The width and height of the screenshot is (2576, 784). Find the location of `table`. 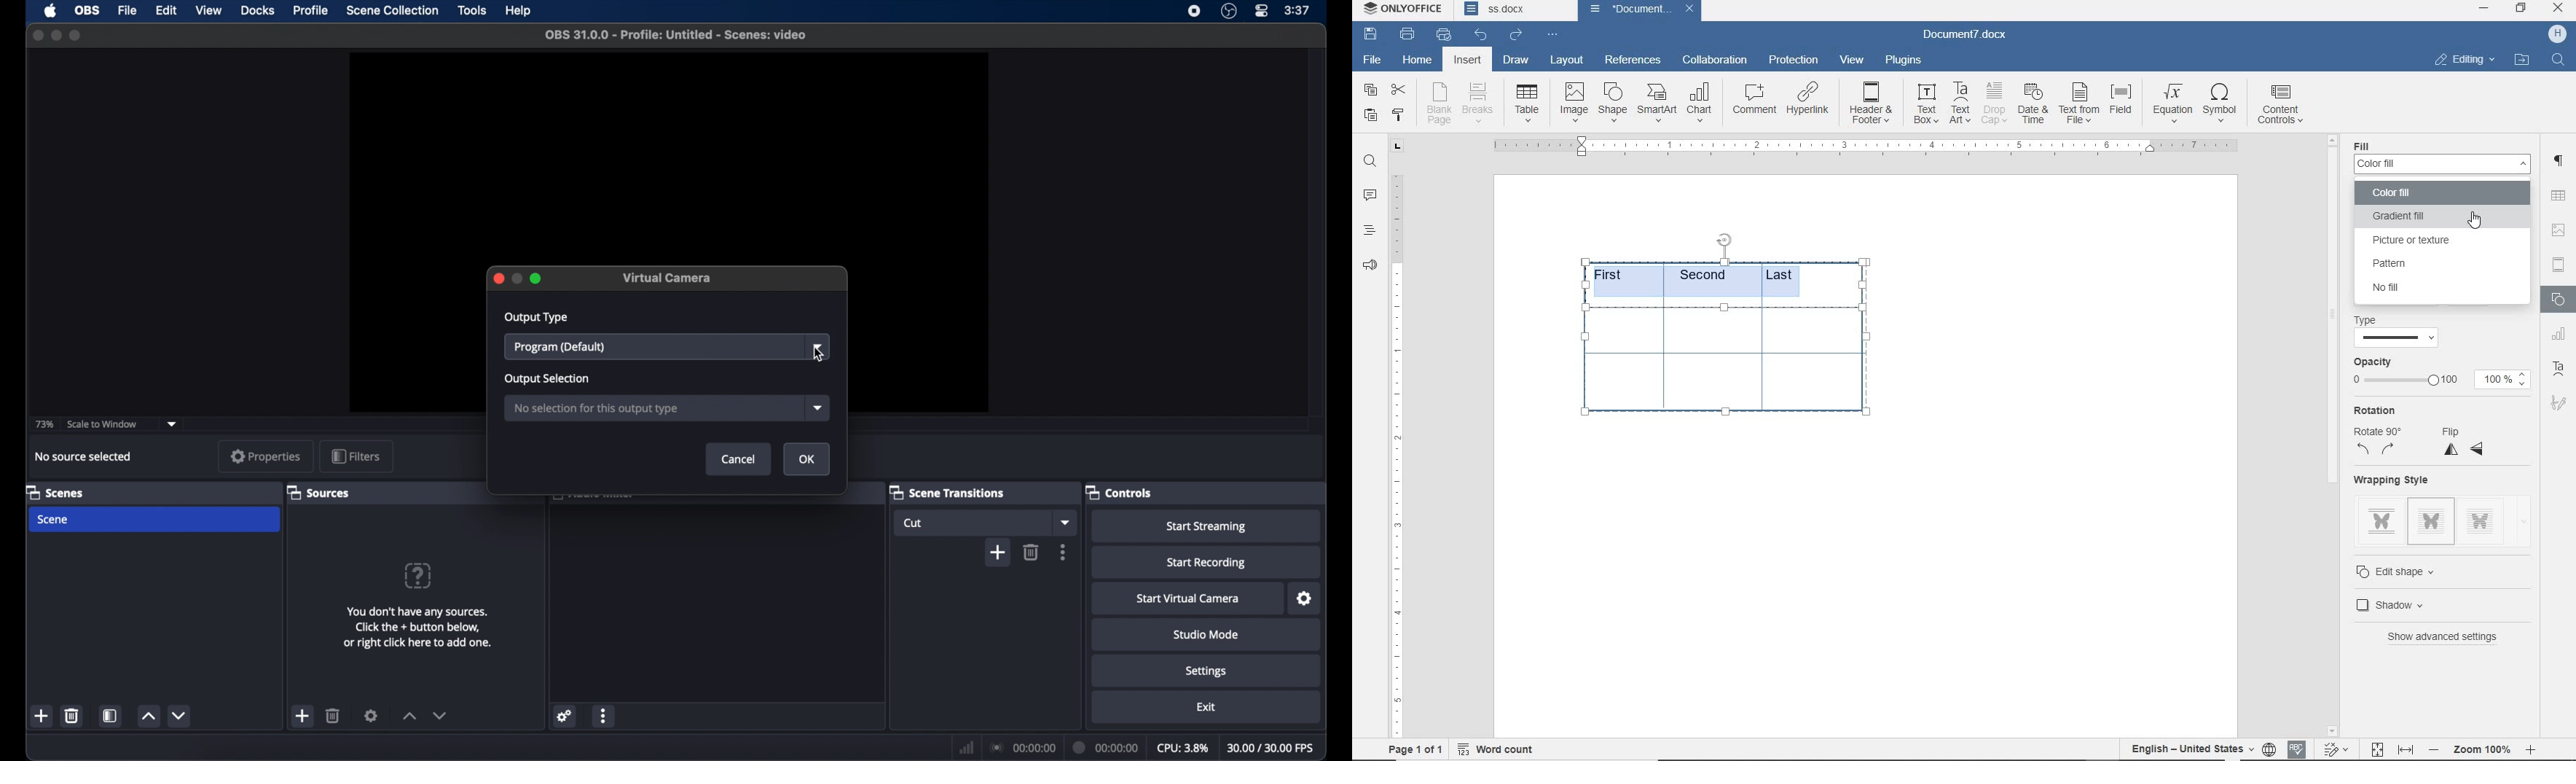

table is located at coordinates (1728, 367).